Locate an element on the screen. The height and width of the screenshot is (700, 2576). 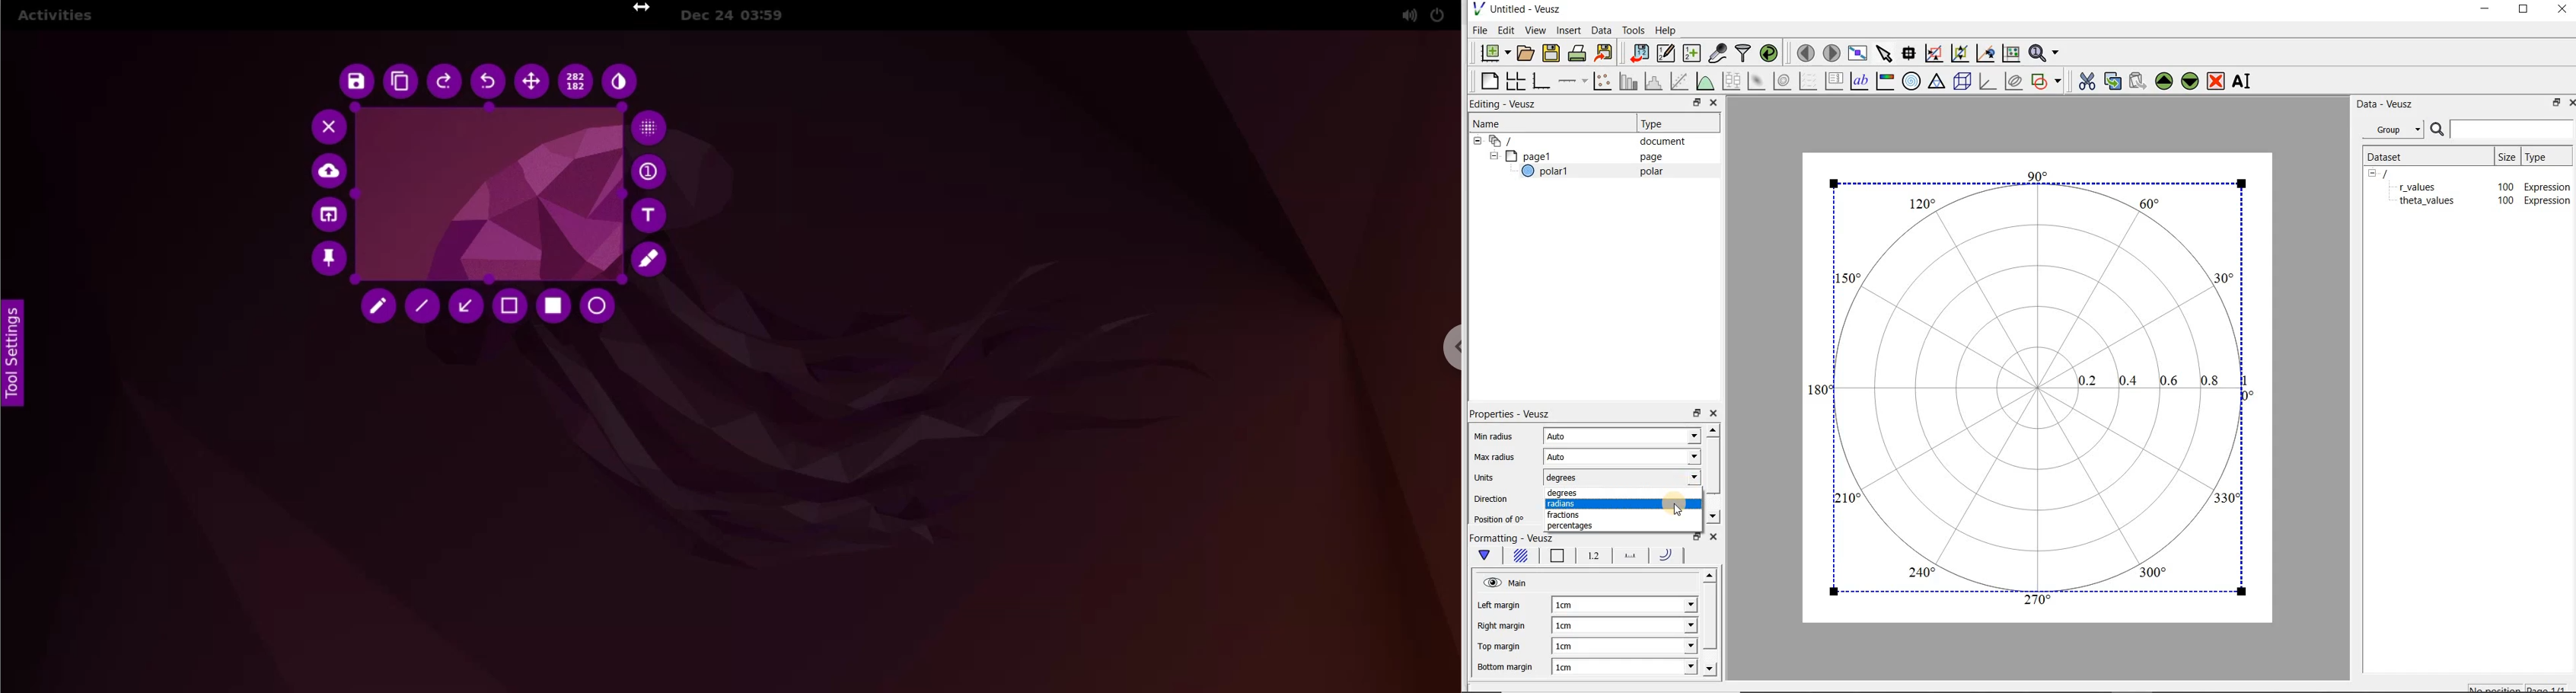
save the document is located at coordinates (1554, 54).